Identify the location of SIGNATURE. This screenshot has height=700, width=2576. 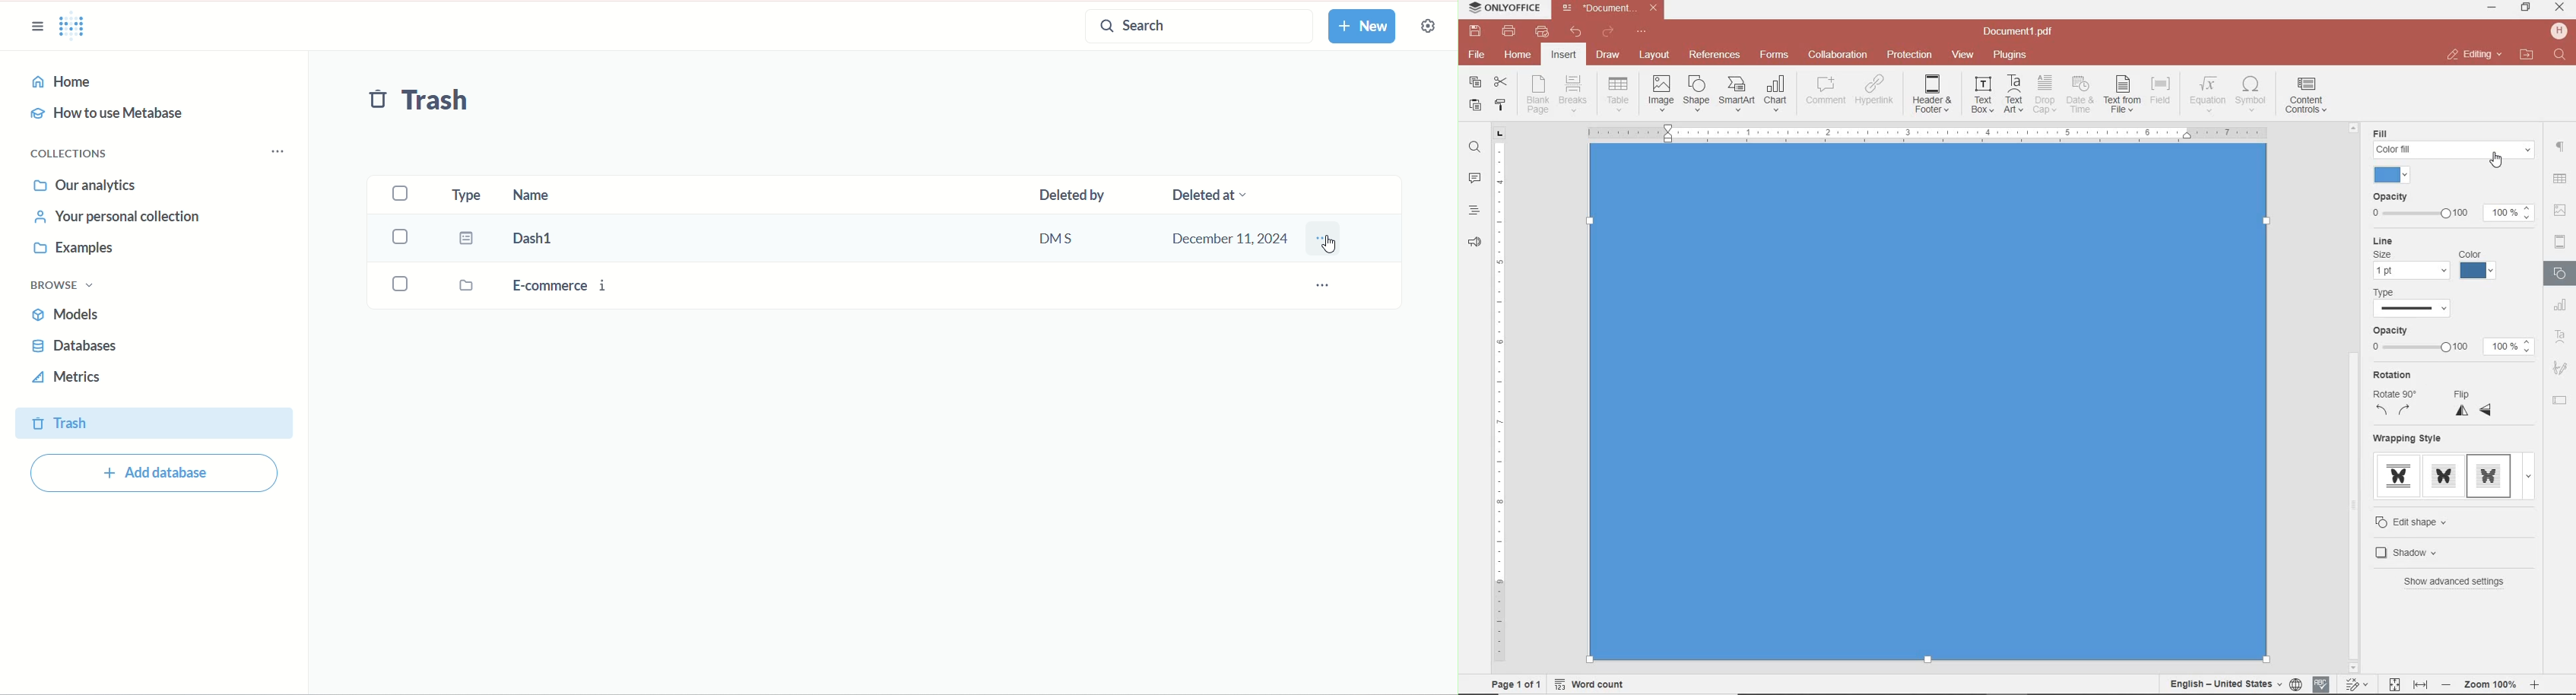
(2561, 369).